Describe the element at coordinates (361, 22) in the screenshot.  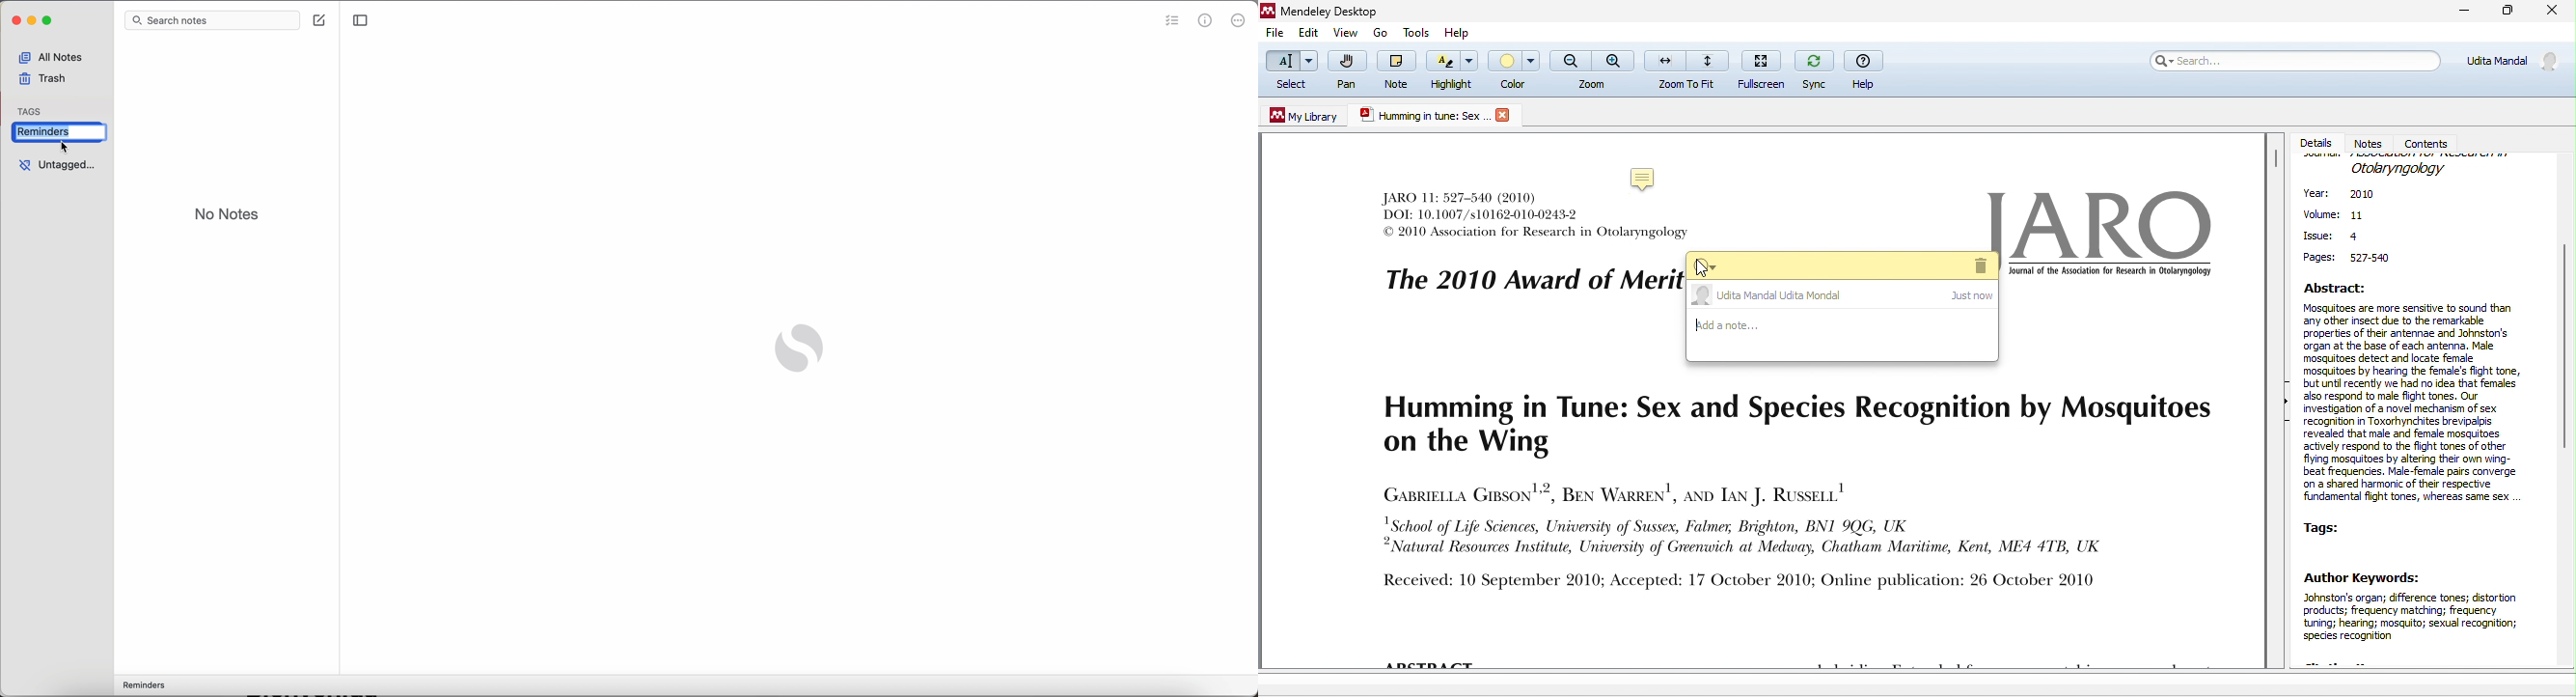
I see `toggle sidebar` at that location.